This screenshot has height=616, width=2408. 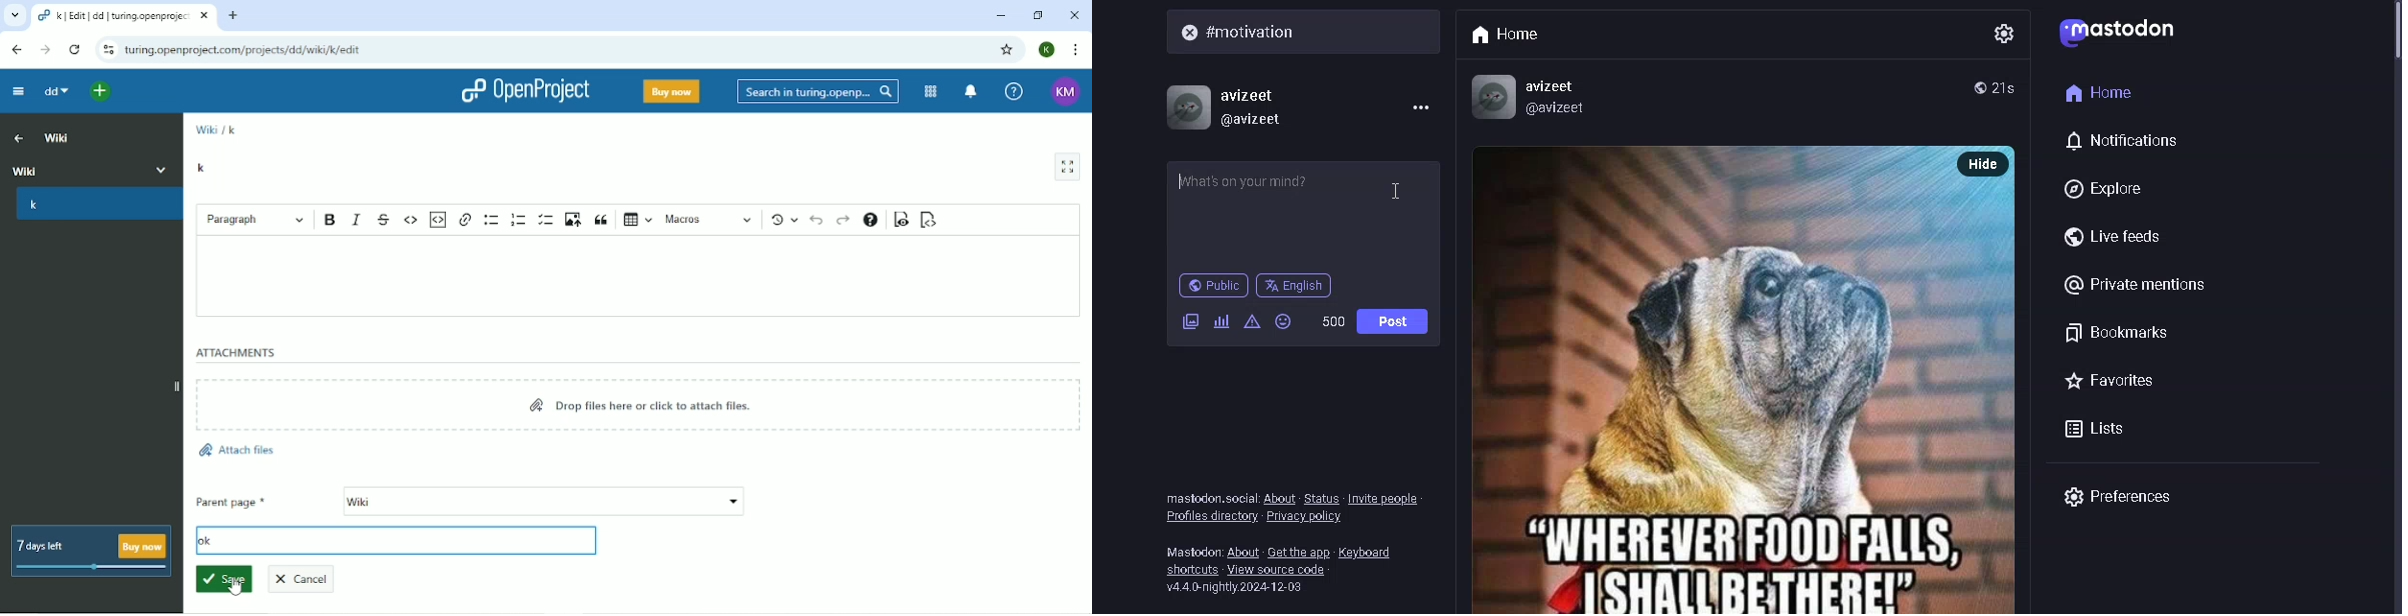 I want to click on Text formatting help, so click(x=870, y=219).